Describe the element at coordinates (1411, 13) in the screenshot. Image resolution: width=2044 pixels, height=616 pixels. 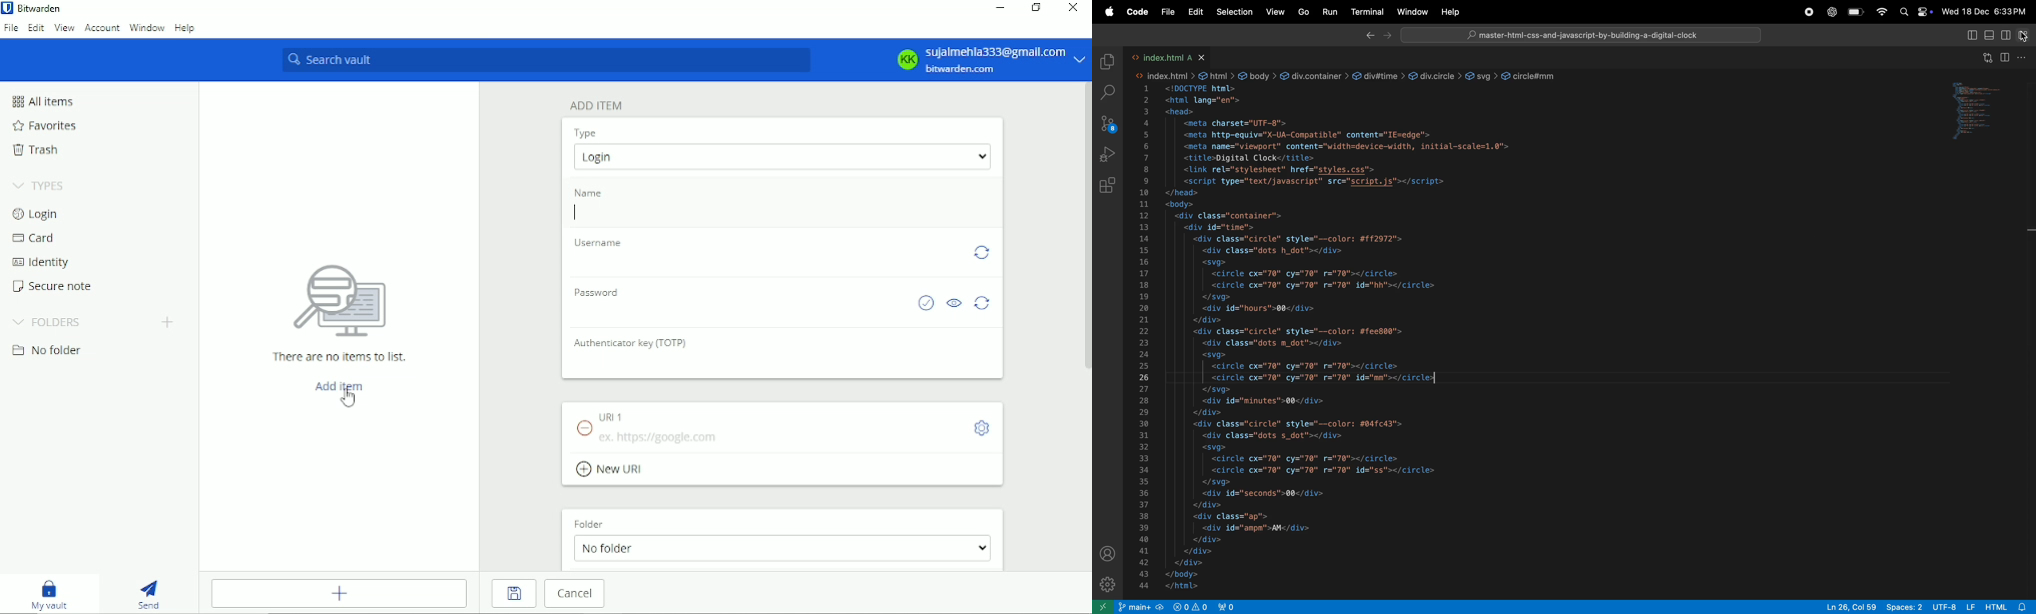
I see `Window` at that location.